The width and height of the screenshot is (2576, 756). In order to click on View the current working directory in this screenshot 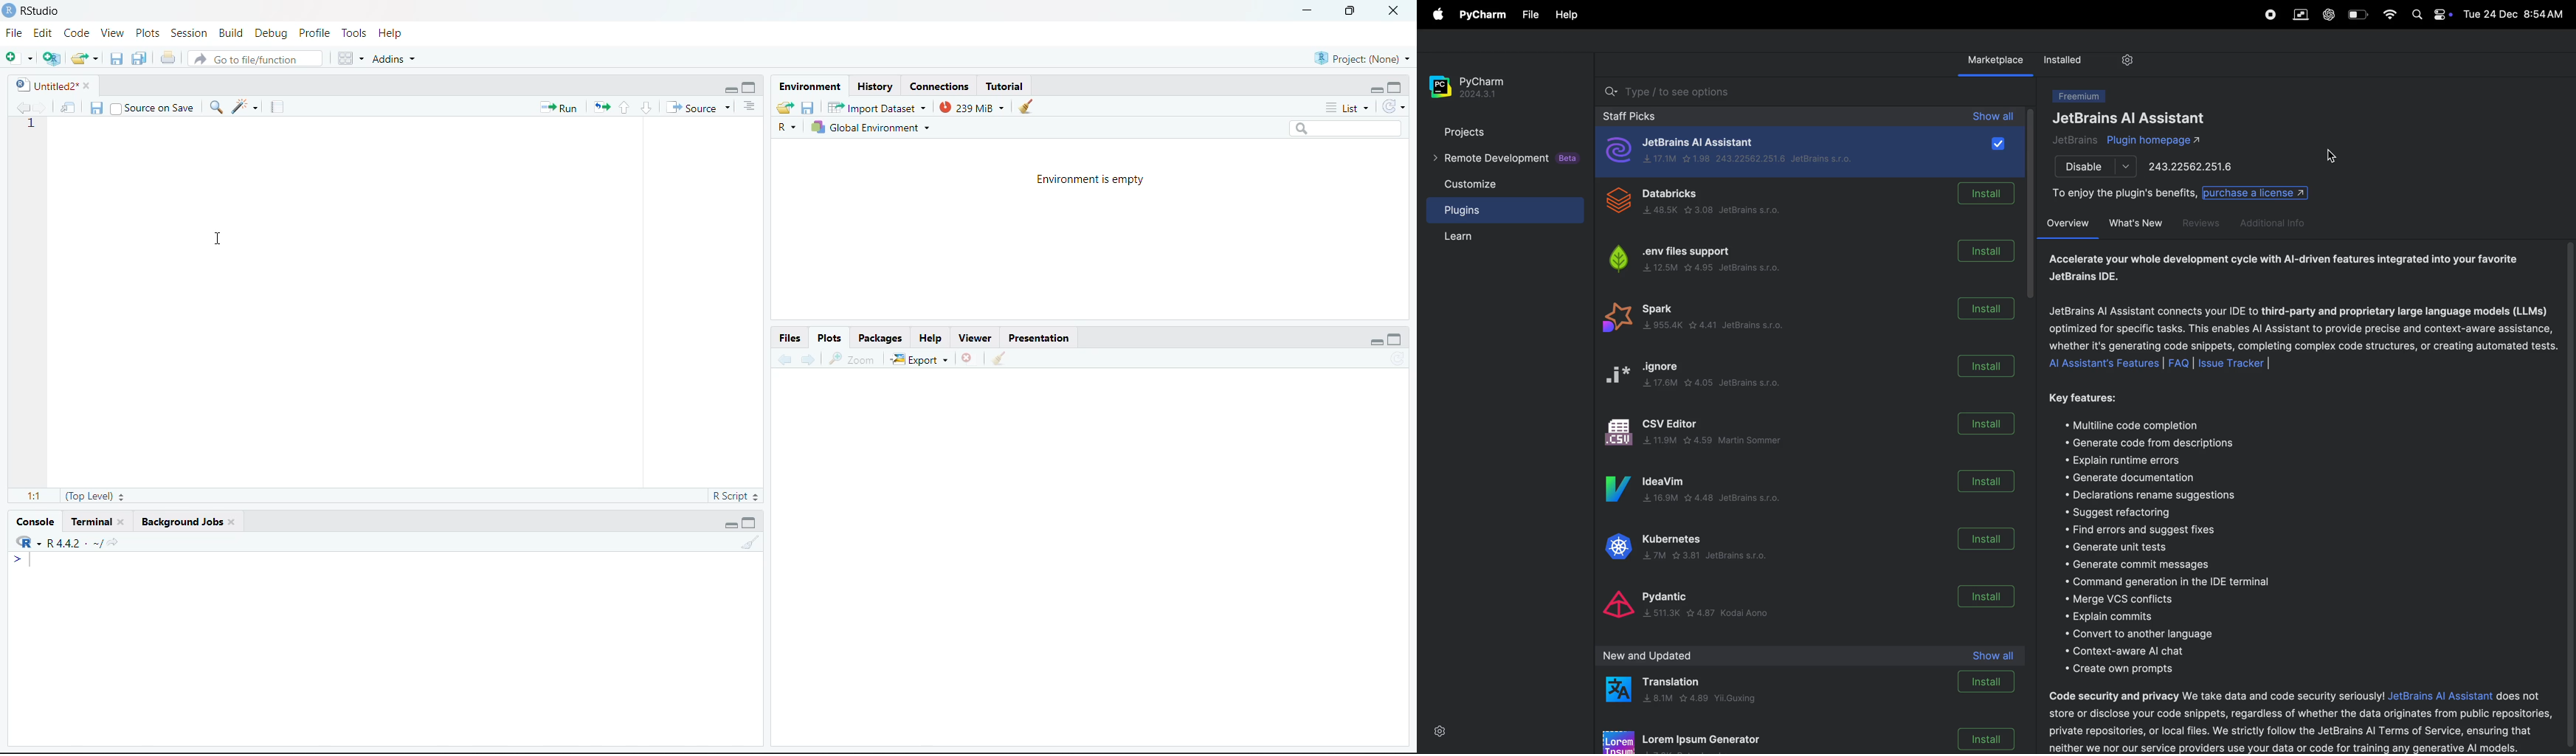, I will do `click(117, 543)`.